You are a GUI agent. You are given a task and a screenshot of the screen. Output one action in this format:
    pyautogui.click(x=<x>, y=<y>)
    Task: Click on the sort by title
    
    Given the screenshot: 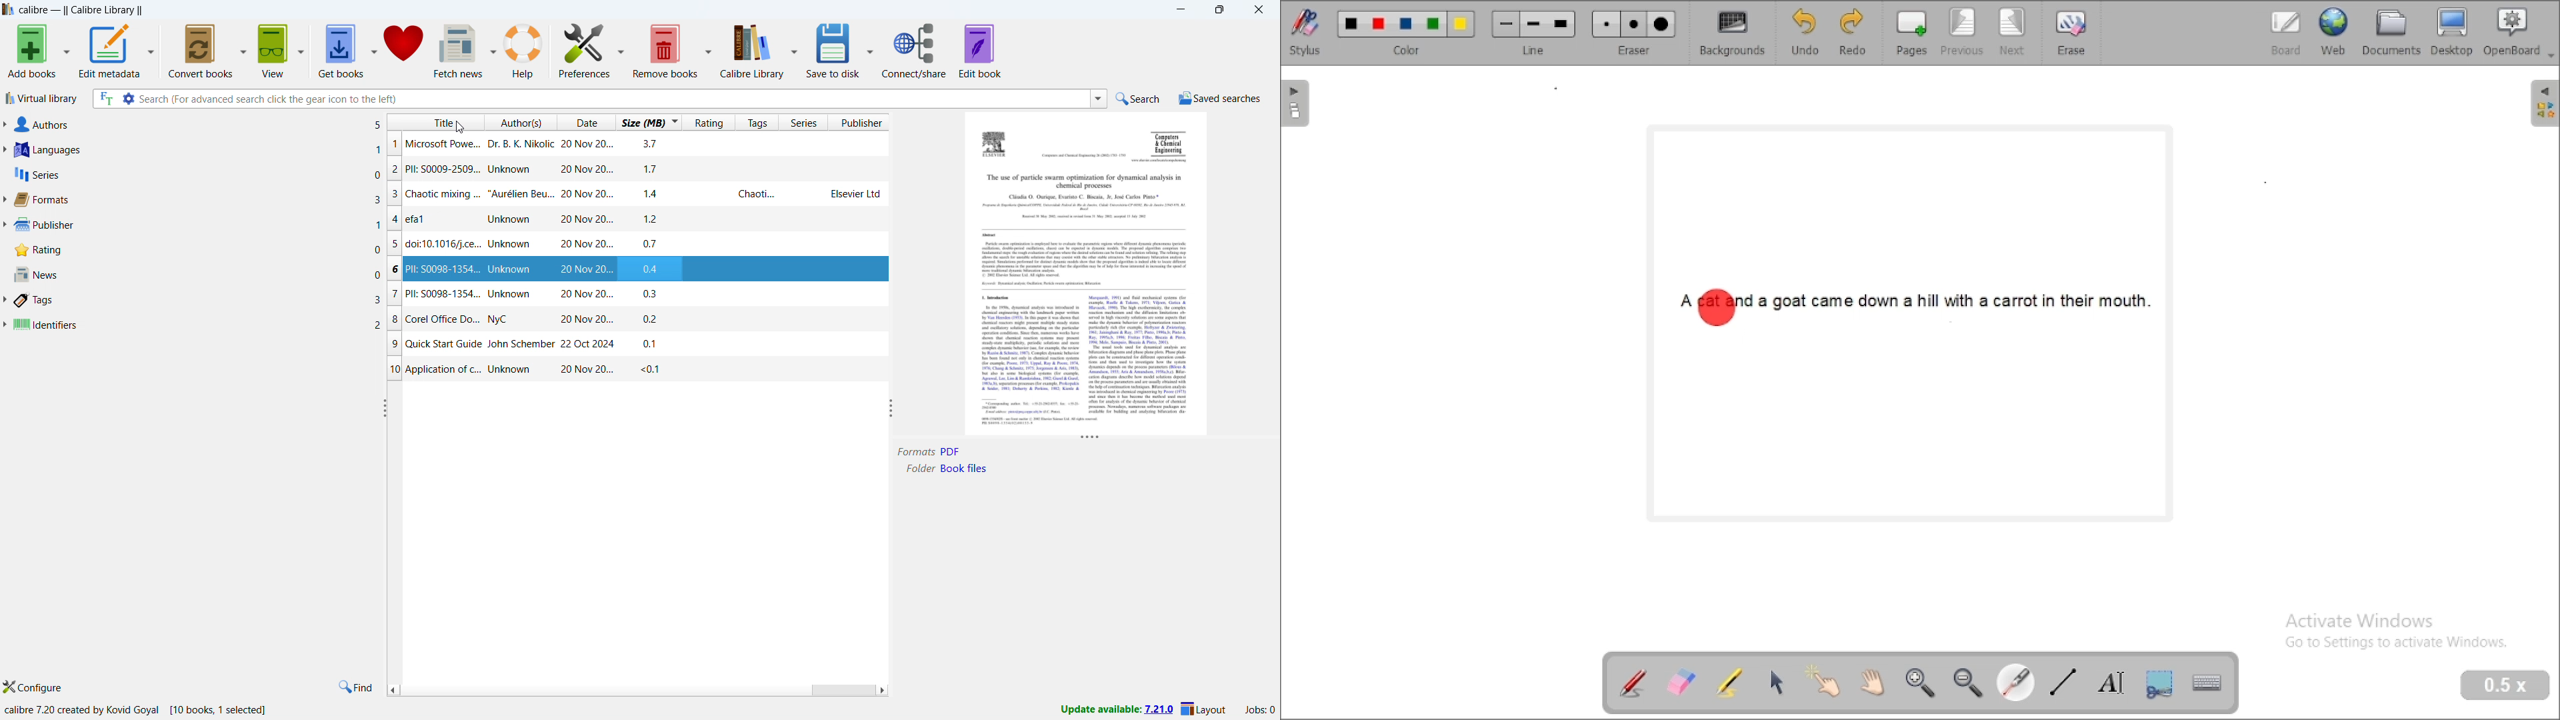 What is the action you would take?
    pyautogui.click(x=436, y=122)
    